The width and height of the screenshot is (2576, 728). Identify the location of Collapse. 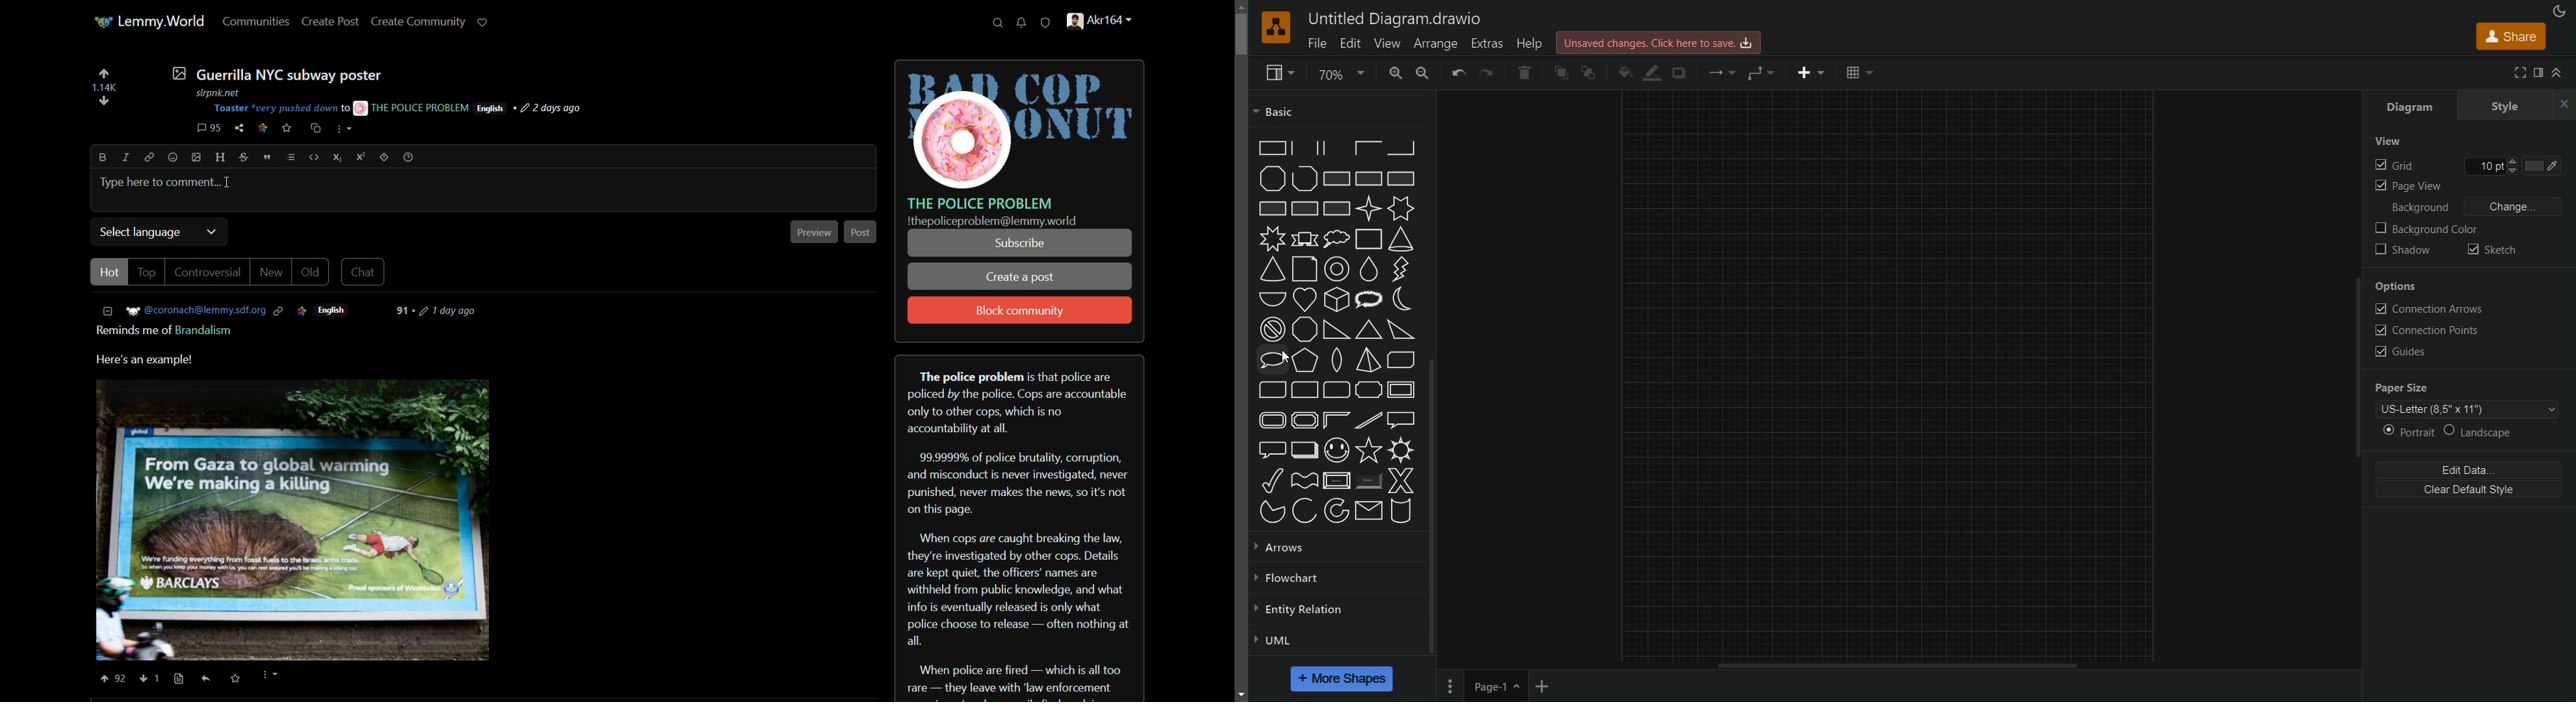
(2562, 73).